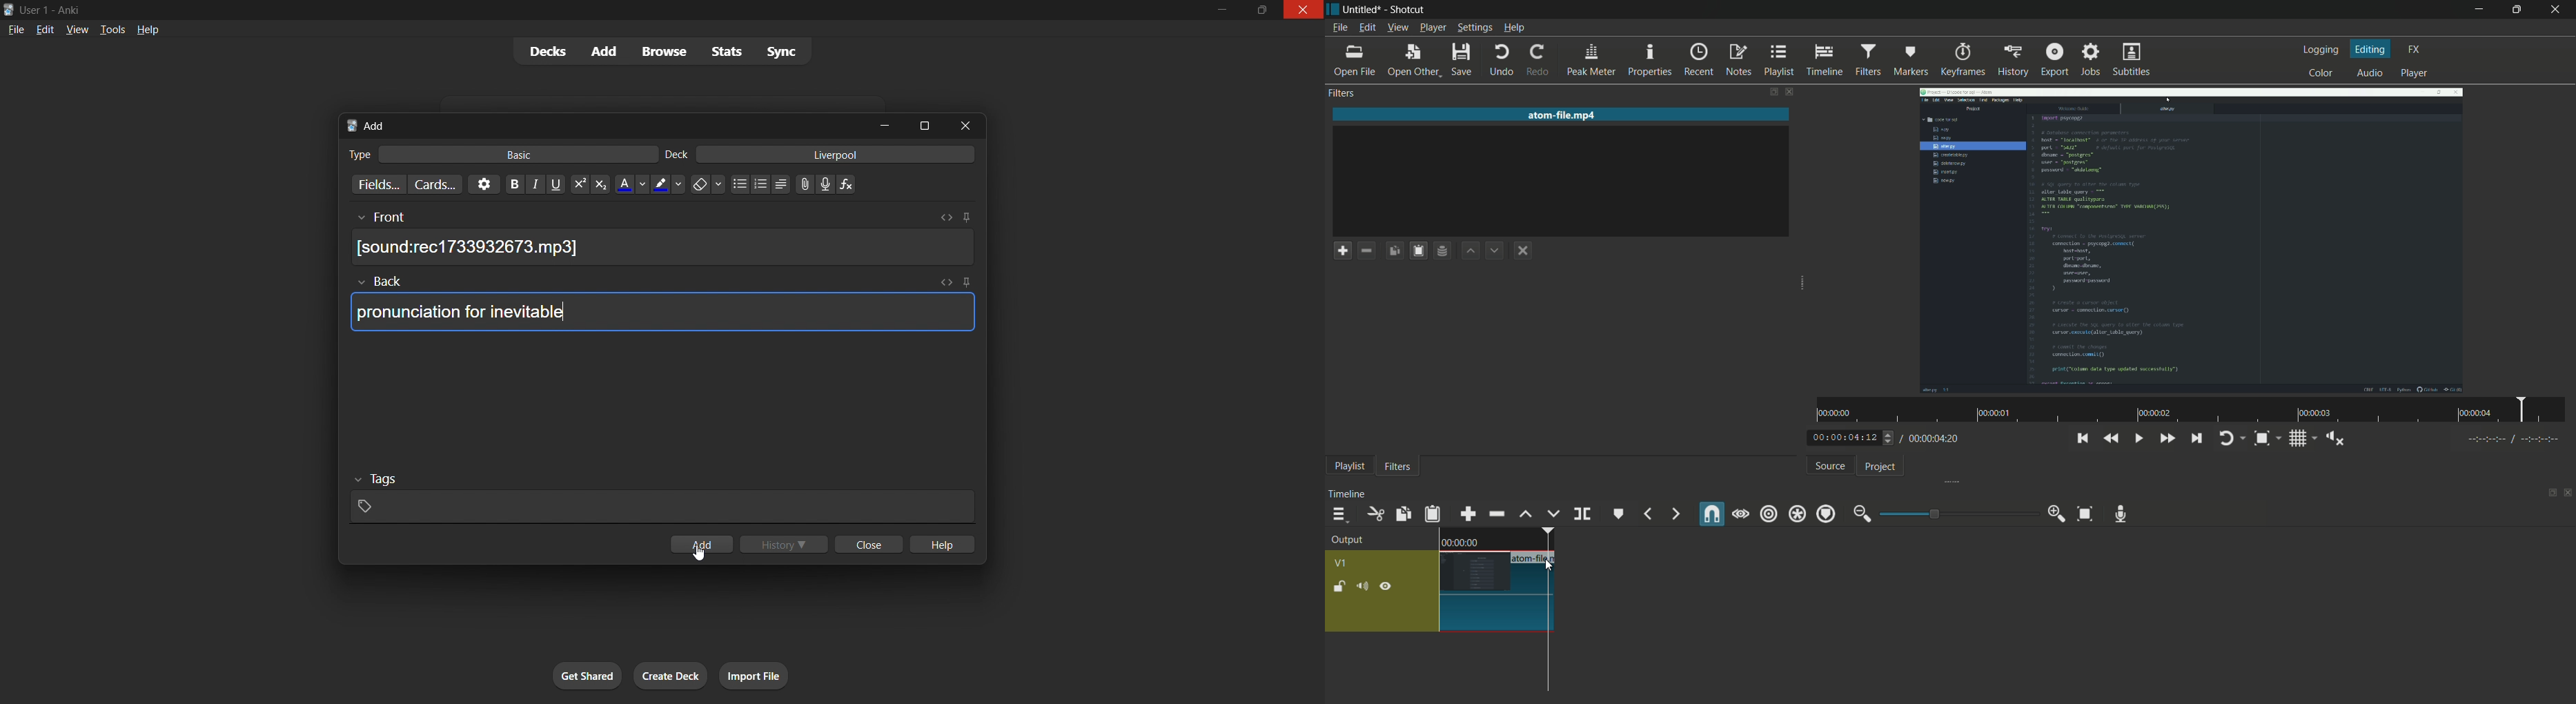  Describe the element at coordinates (1397, 467) in the screenshot. I see `filters` at that location.